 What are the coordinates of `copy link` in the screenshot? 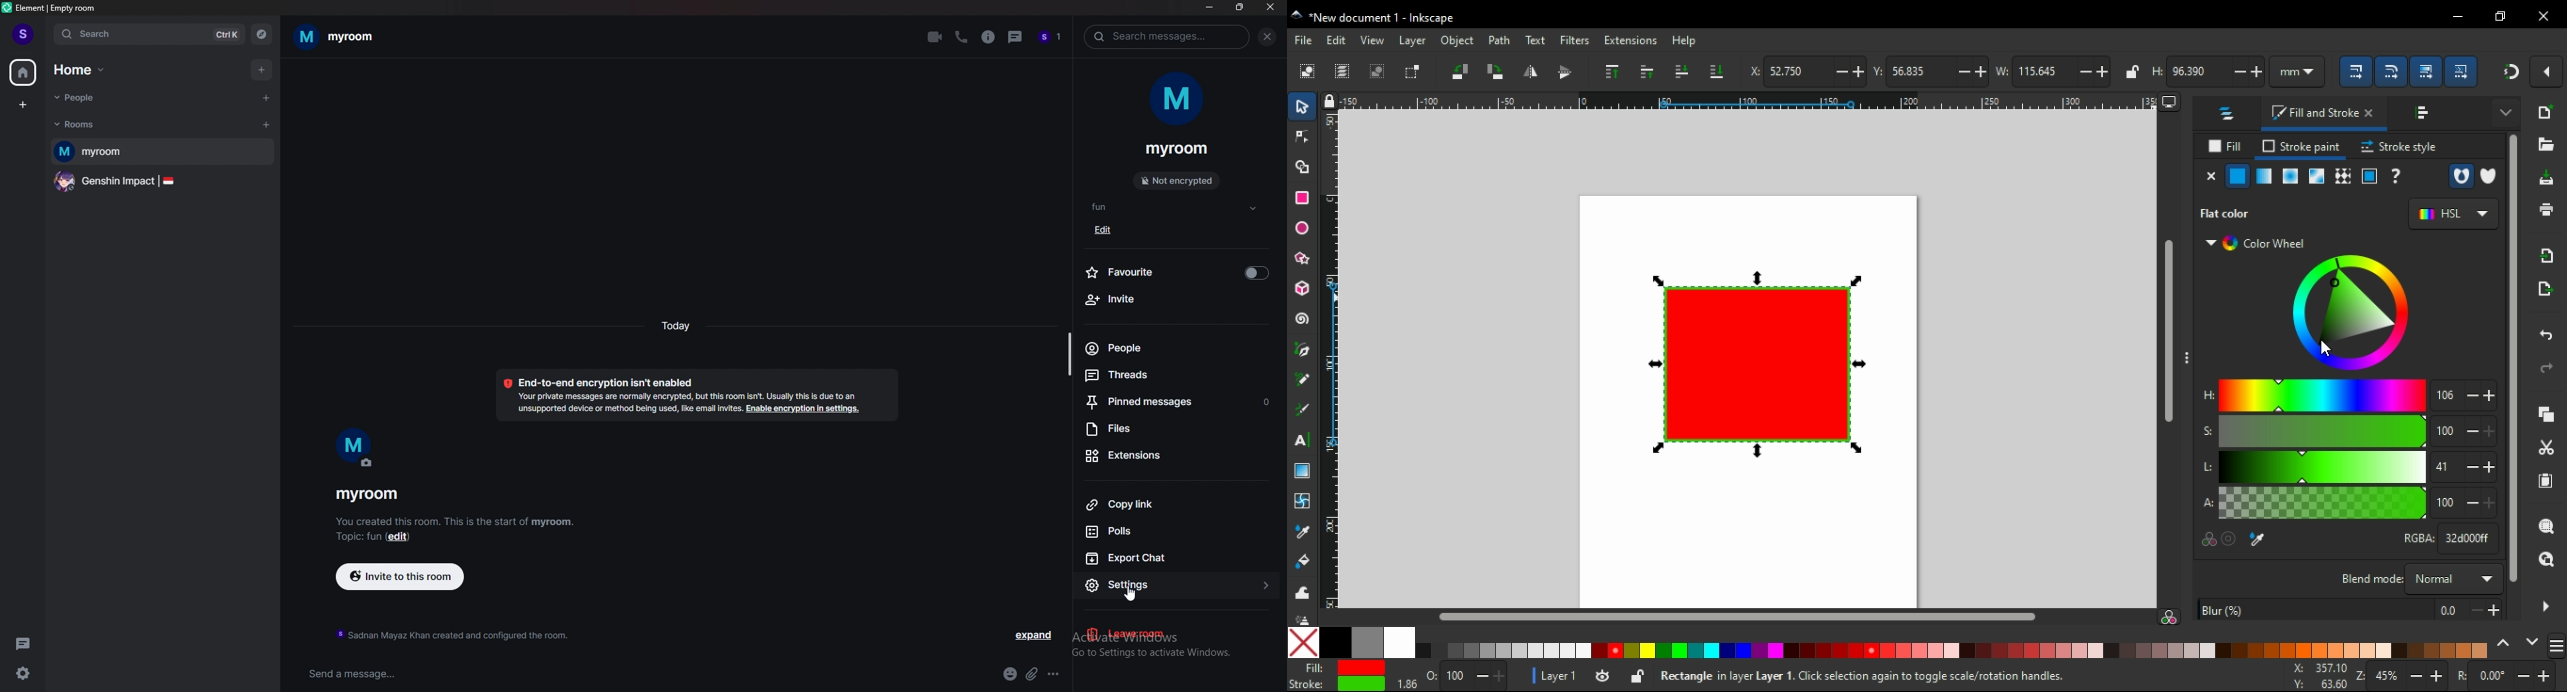 It's located at (1173, 504).